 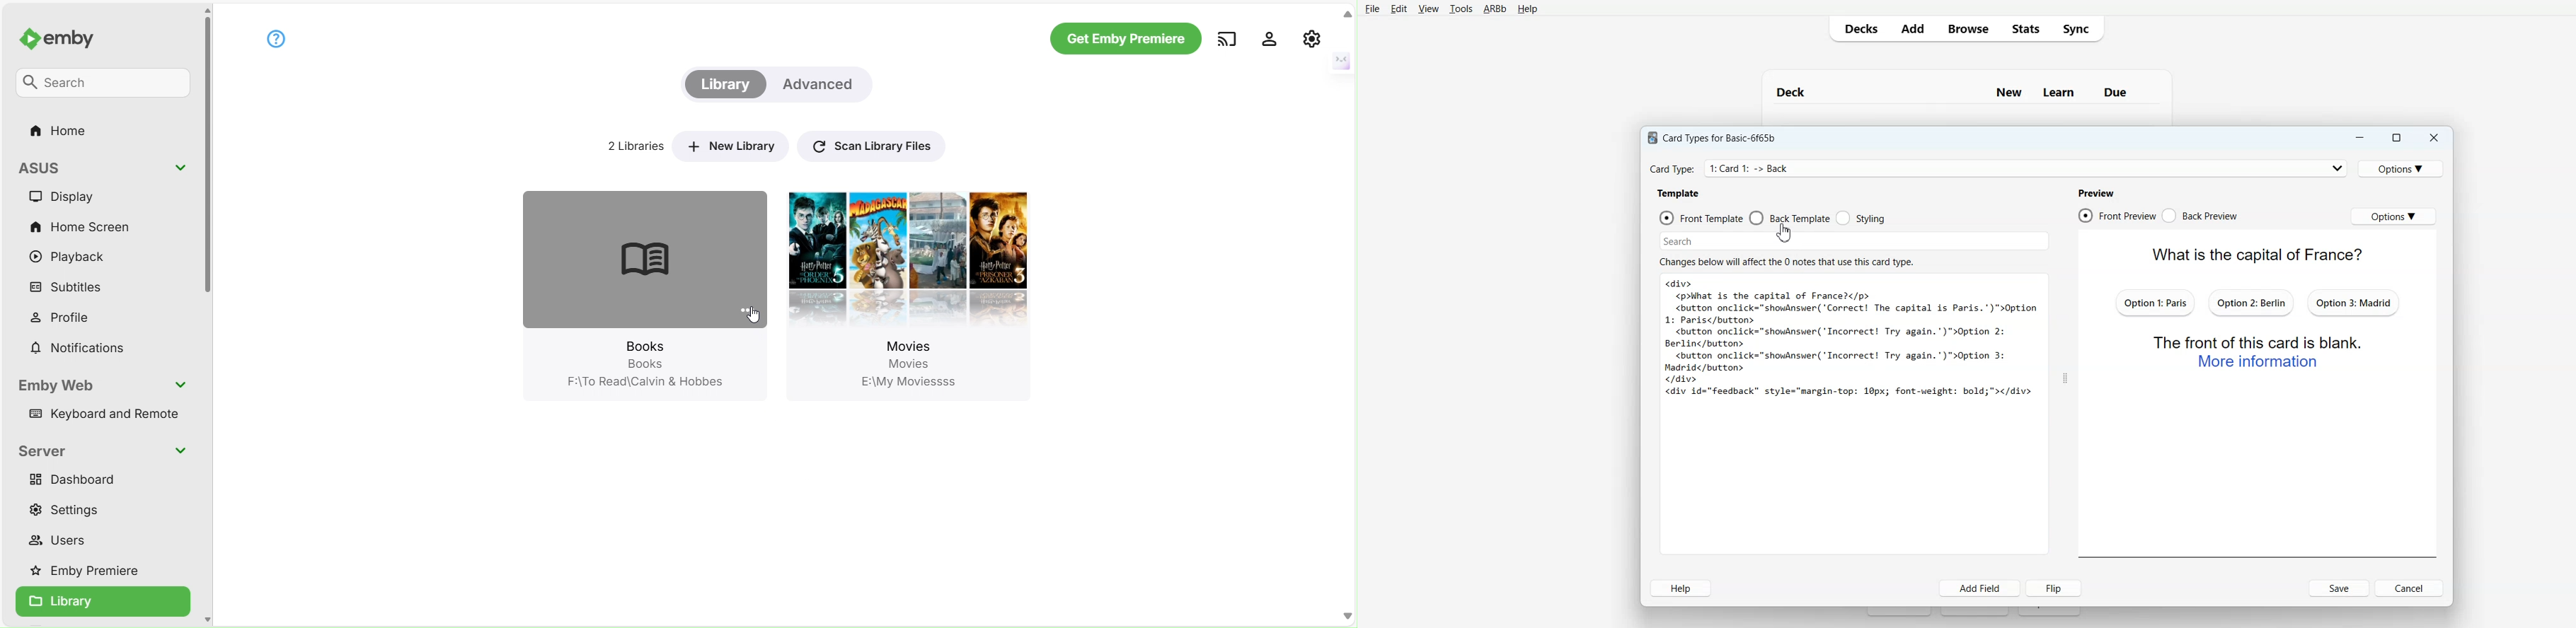 I want to click on Search Bar, so click(x=1855, y=239).